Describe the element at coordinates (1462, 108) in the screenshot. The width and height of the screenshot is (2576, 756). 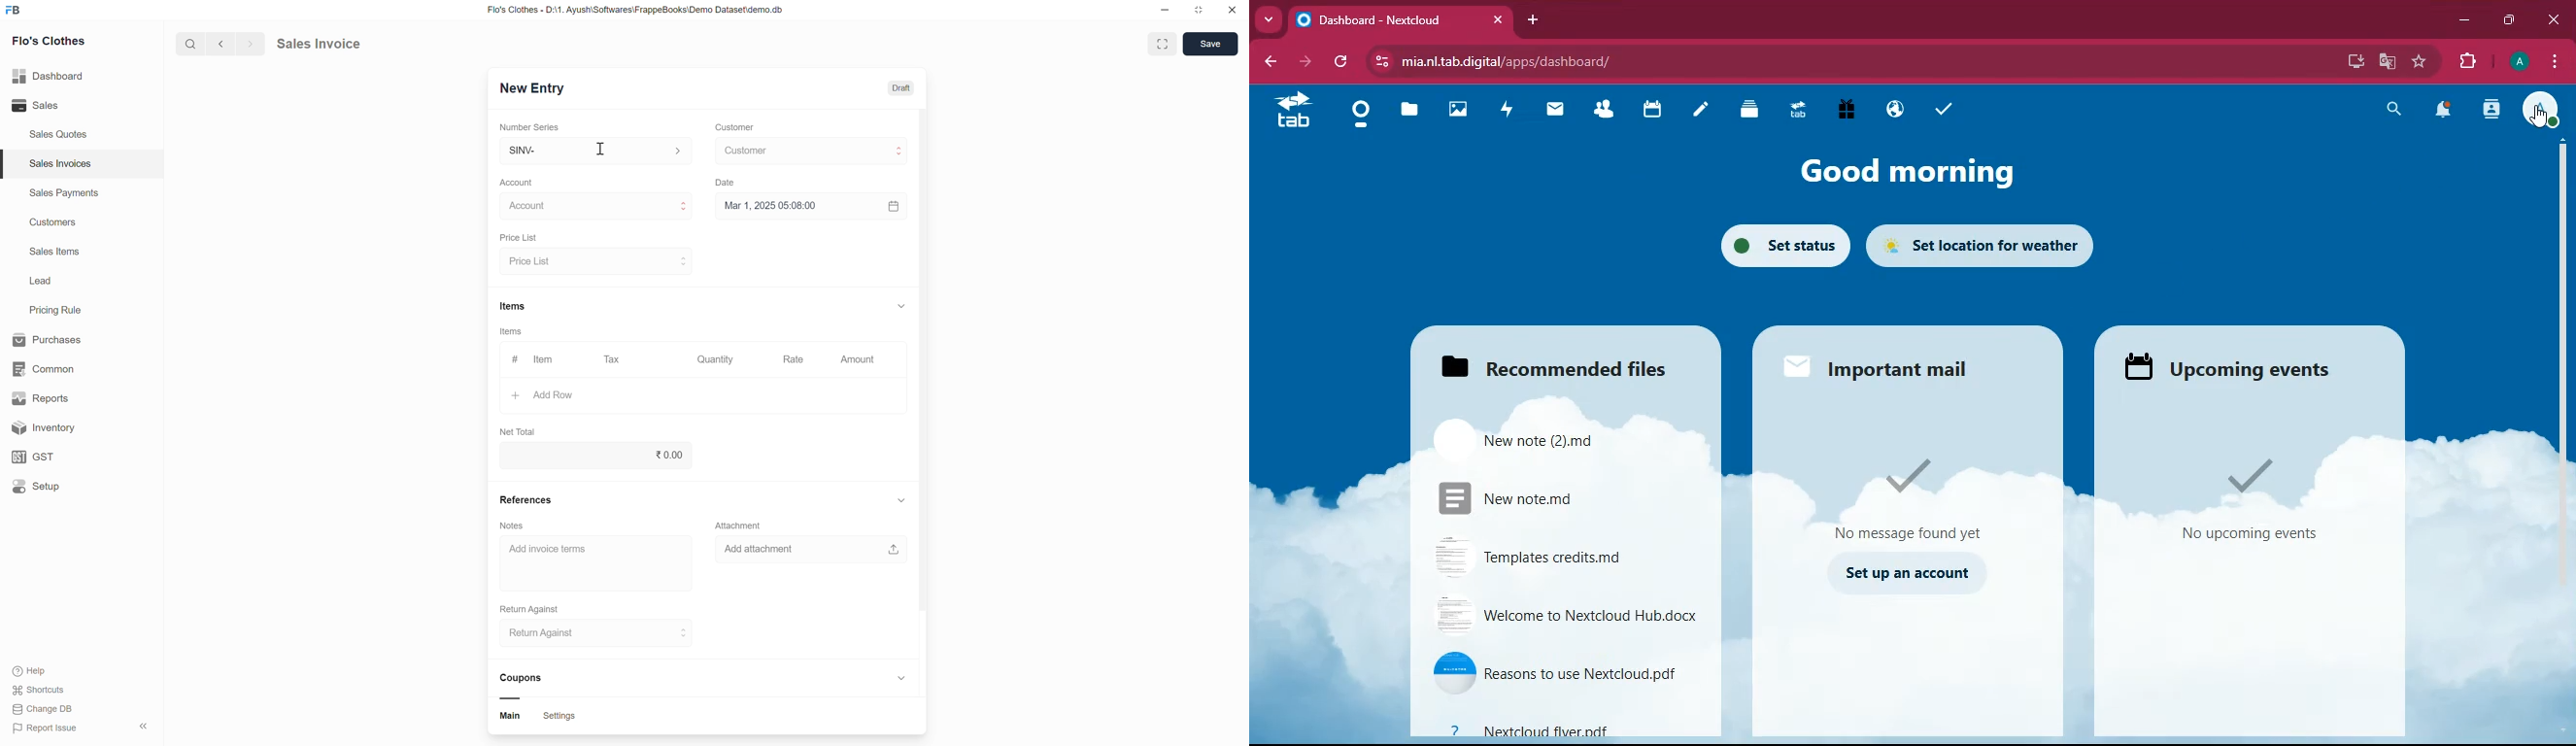
I see `images` at that location.